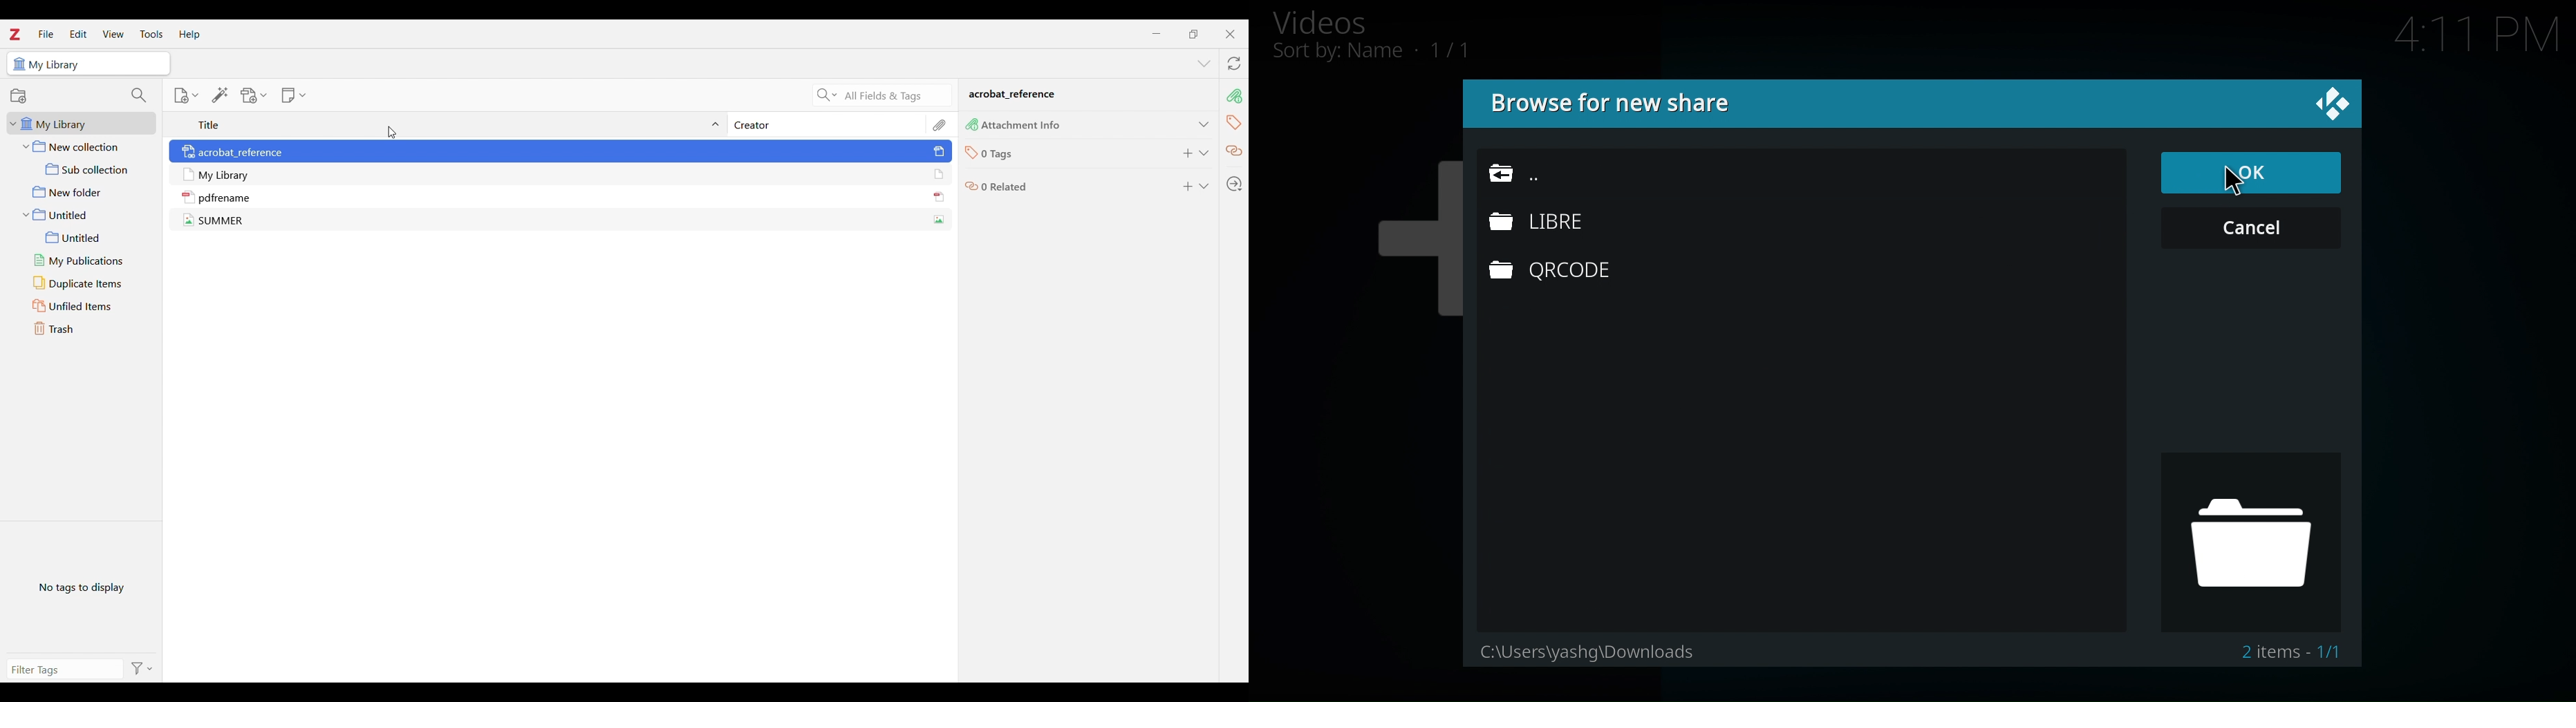 This screenshot has width=2576, height=728. Describe the element at coordinates (1234, 96) in the screenshot. I see `Attachment info` at that location.